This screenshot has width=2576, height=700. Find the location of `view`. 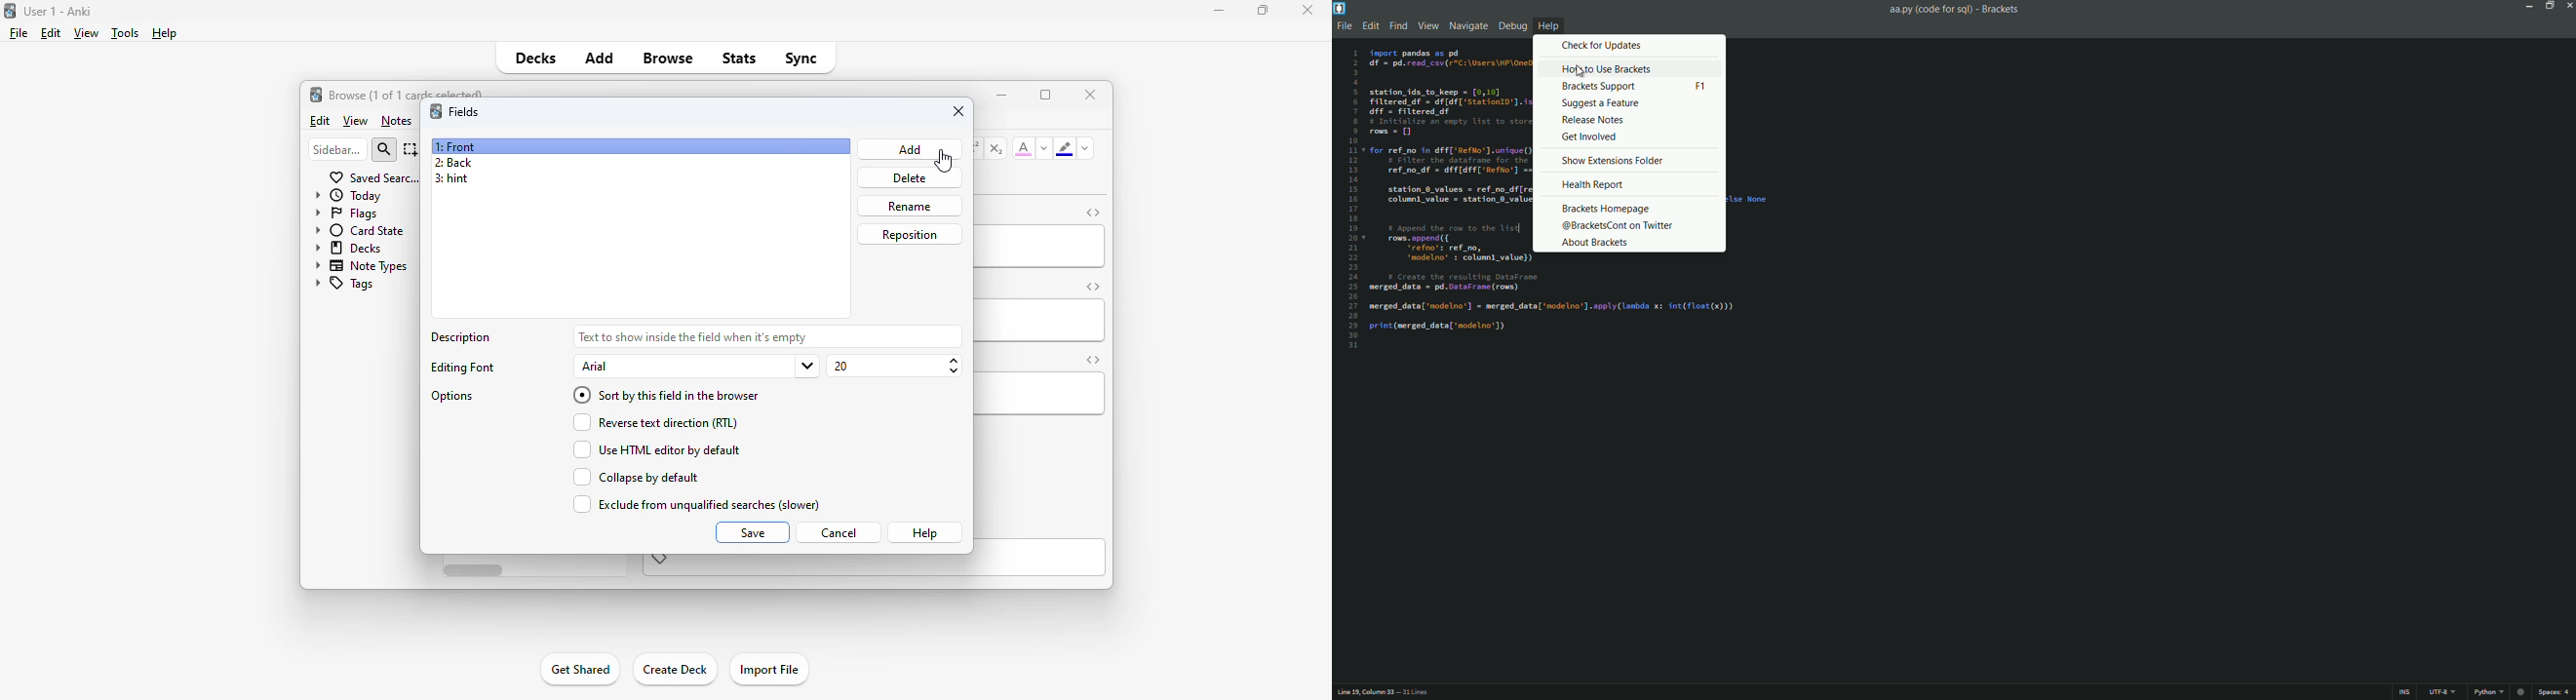

view is located at coordinates (356, 122).